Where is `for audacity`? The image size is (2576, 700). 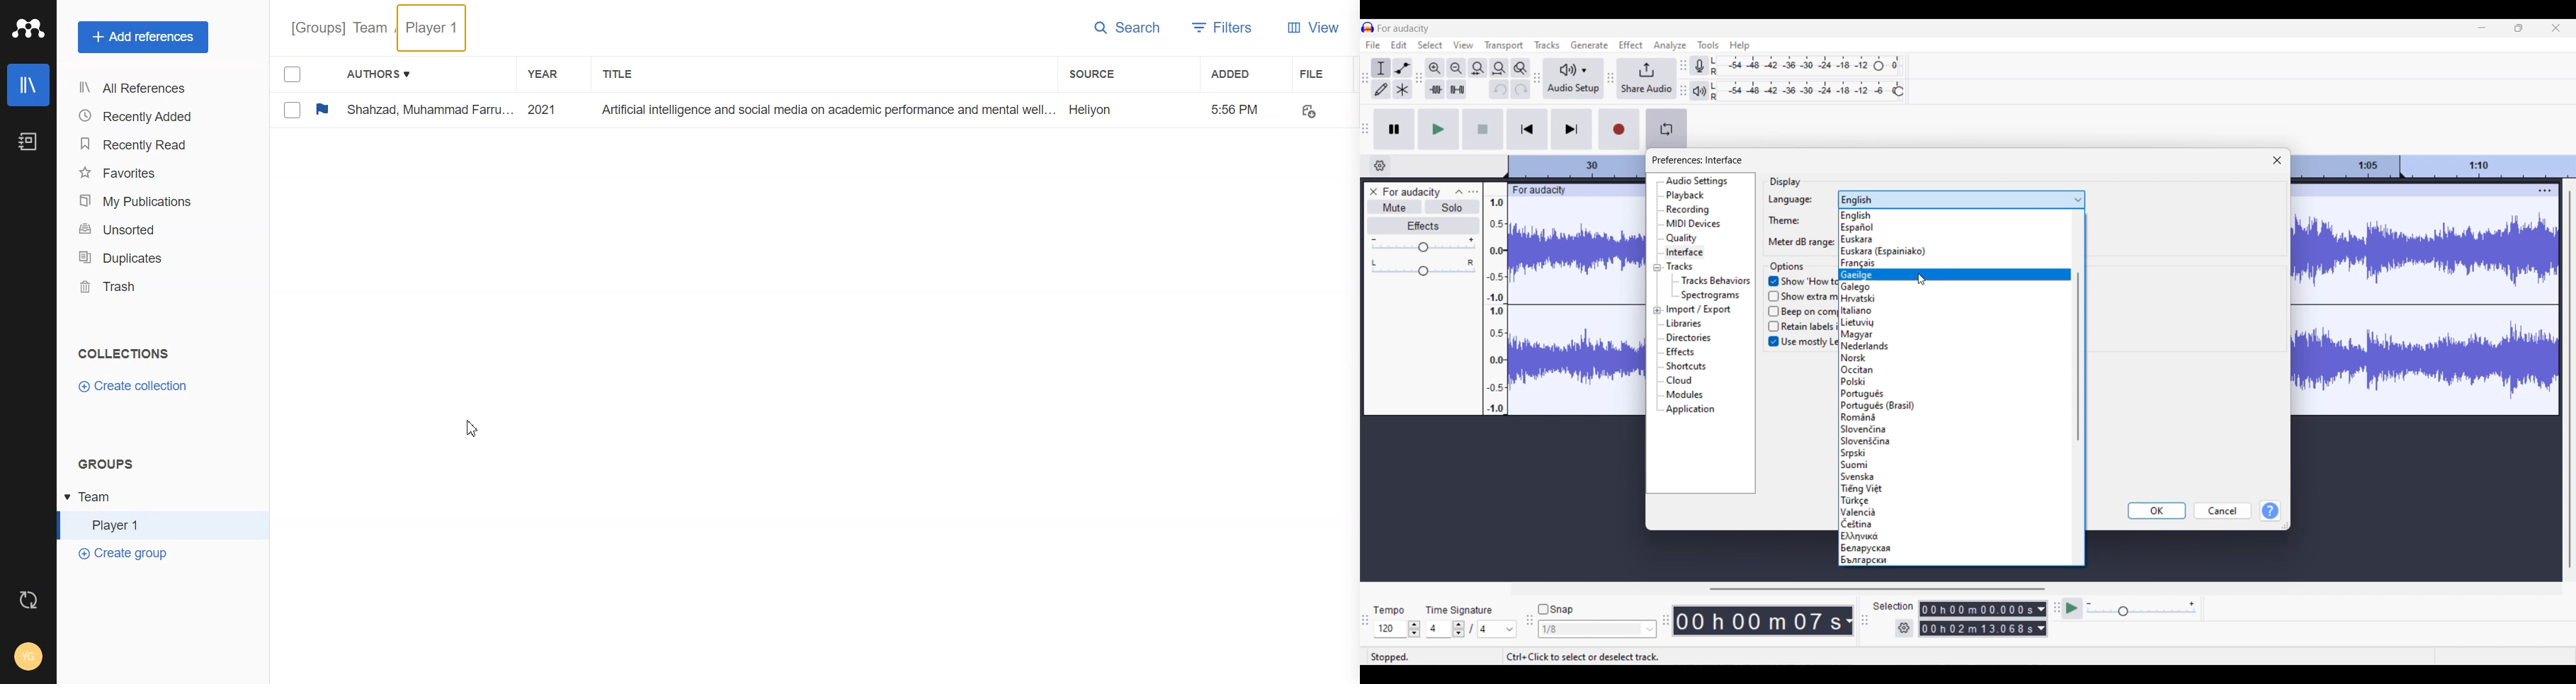
for audacity is located at coordinates (1404, 28).